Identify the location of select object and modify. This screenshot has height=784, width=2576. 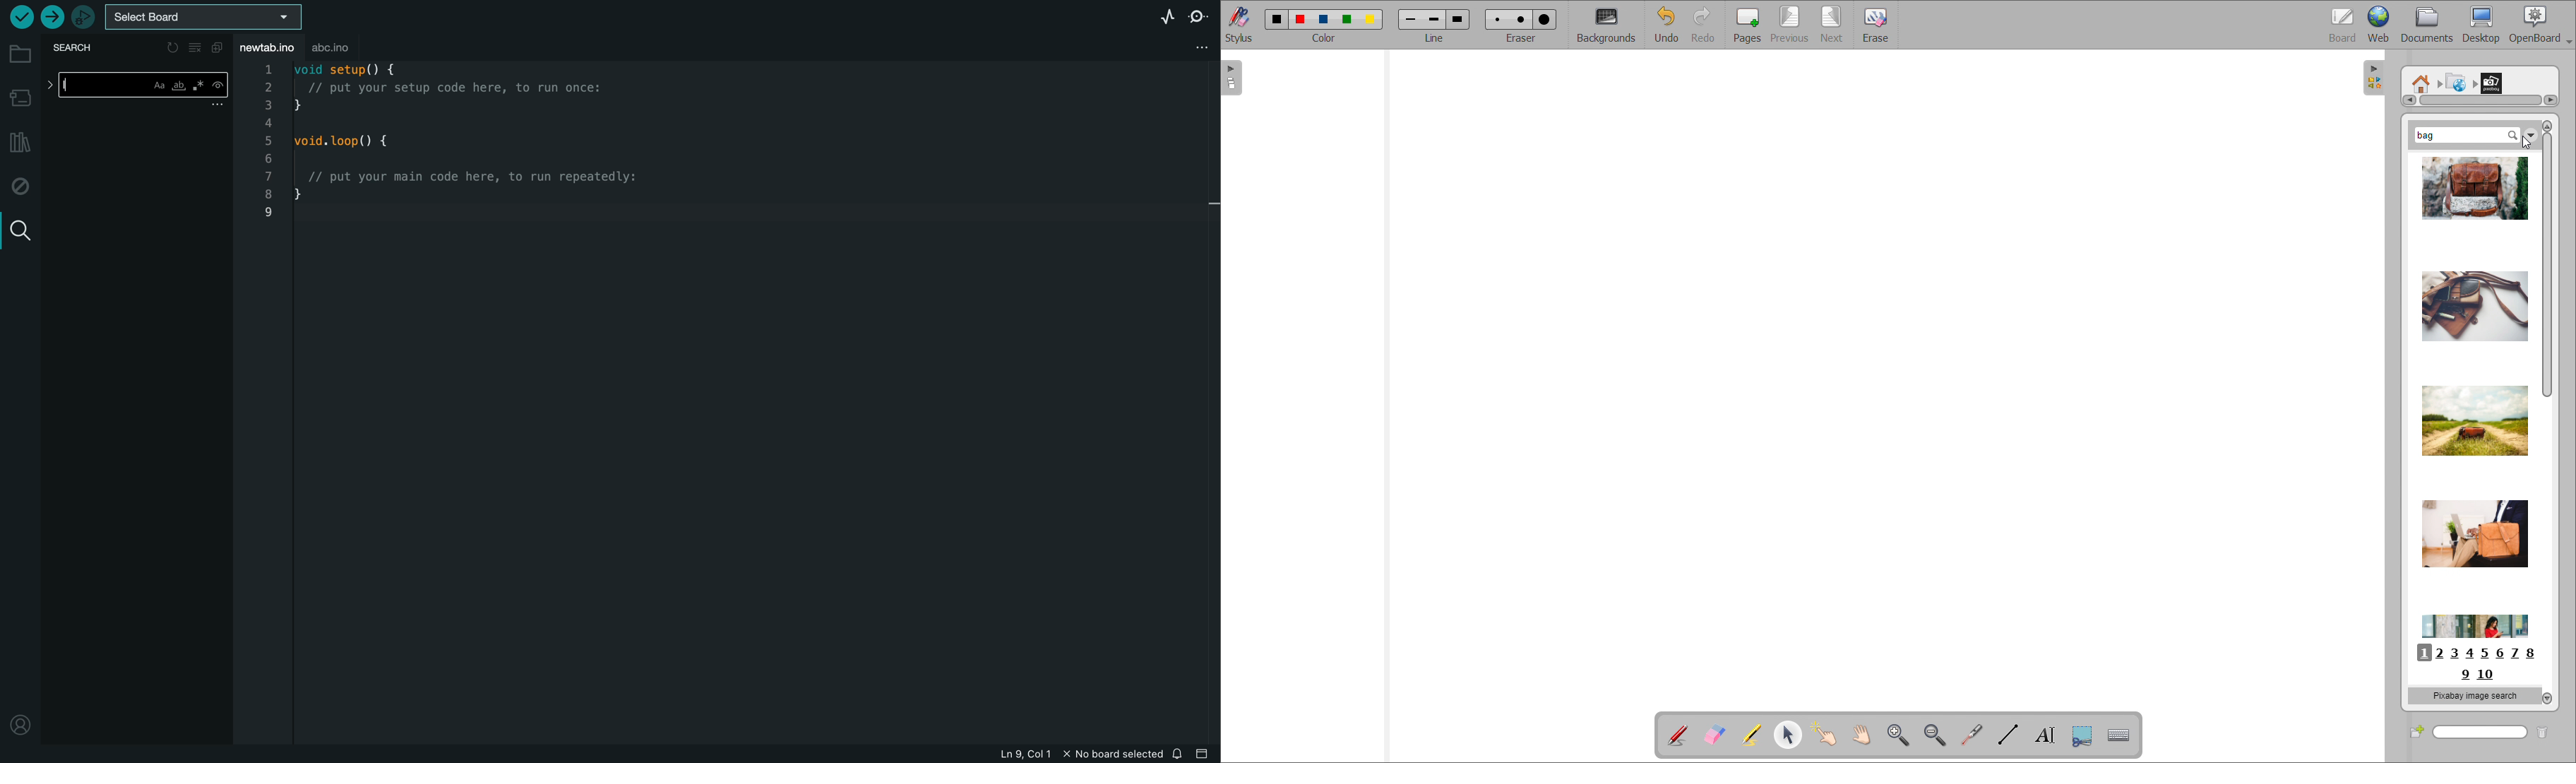
(1788, 734).